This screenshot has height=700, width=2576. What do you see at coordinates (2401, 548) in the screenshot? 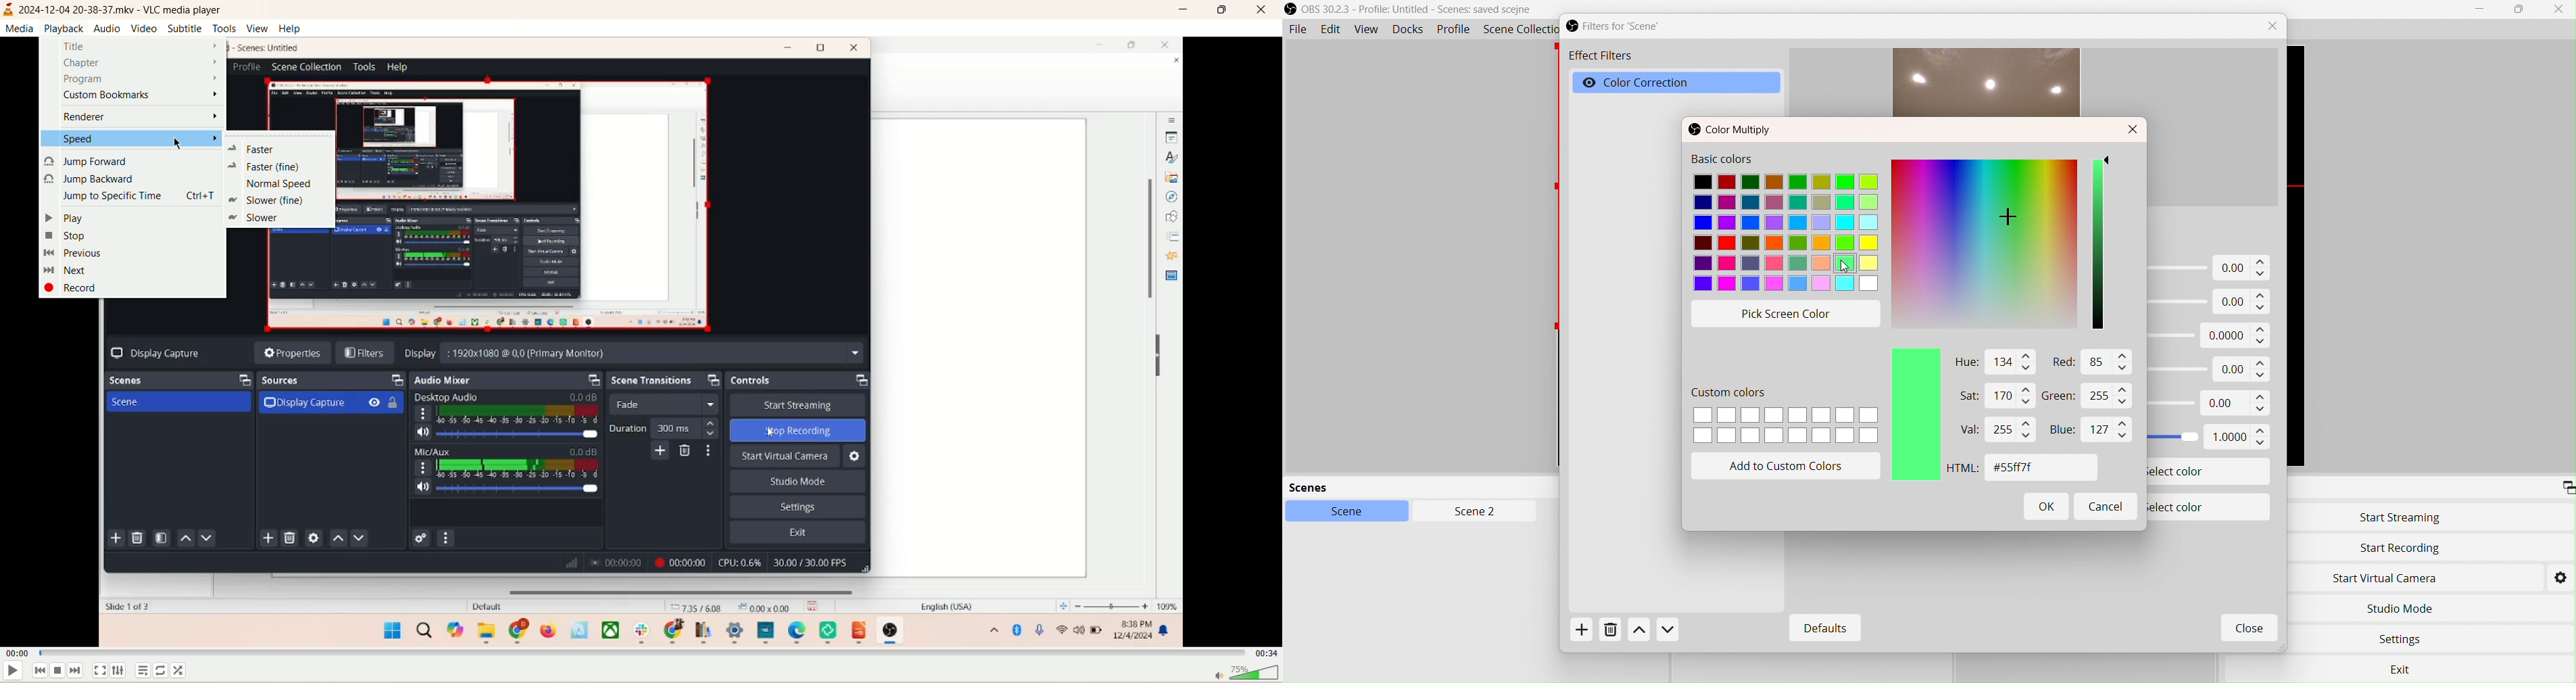
I see `Start Recording` at bounding box center [2401, 548].